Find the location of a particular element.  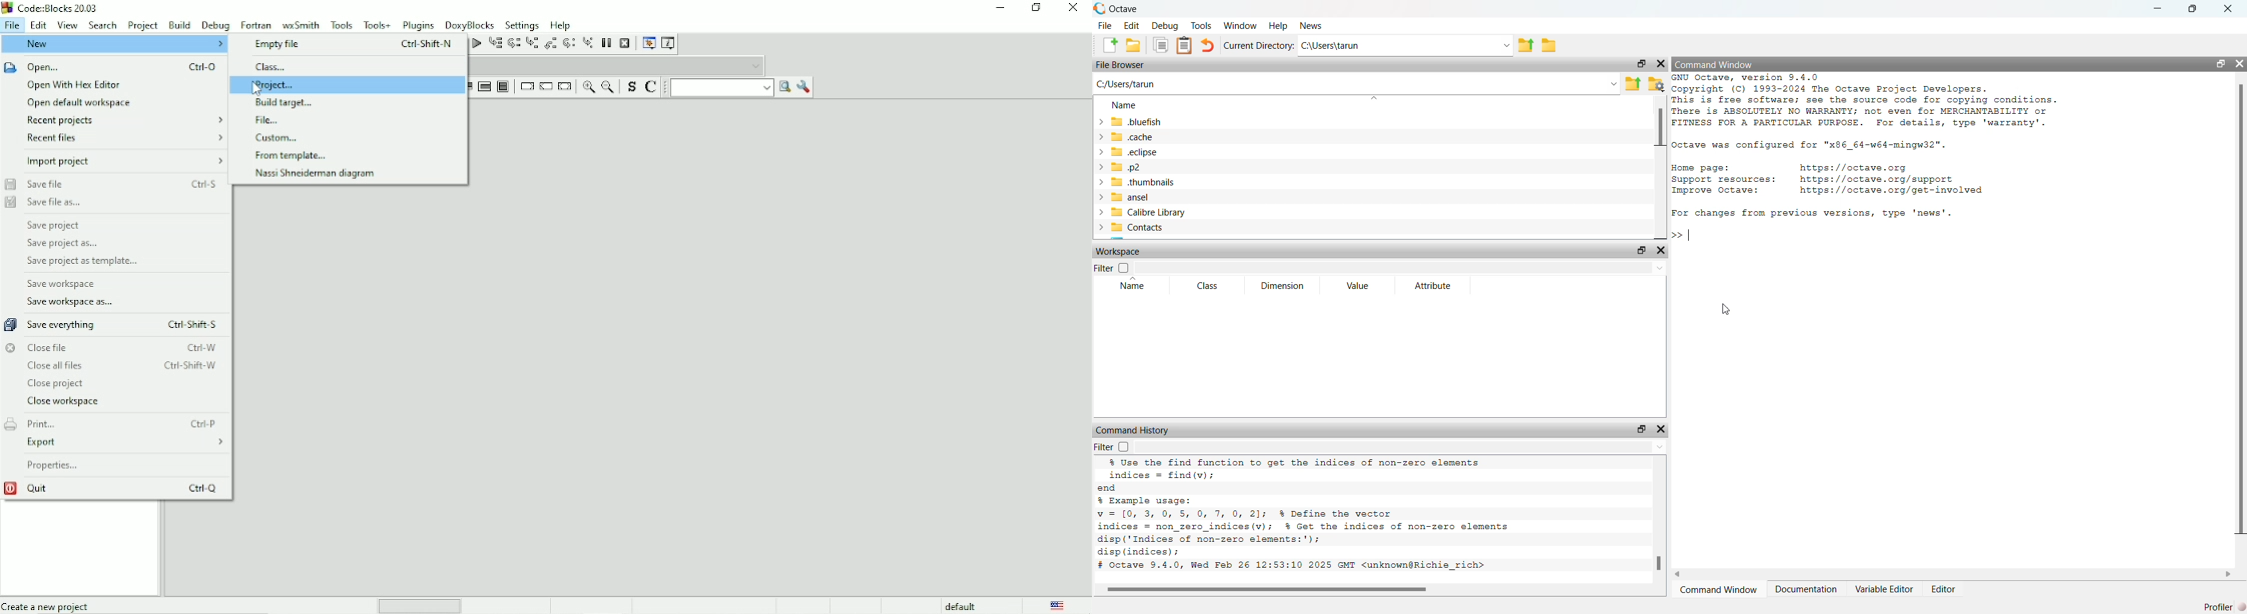

Tools is located at coordinates (341, 24).